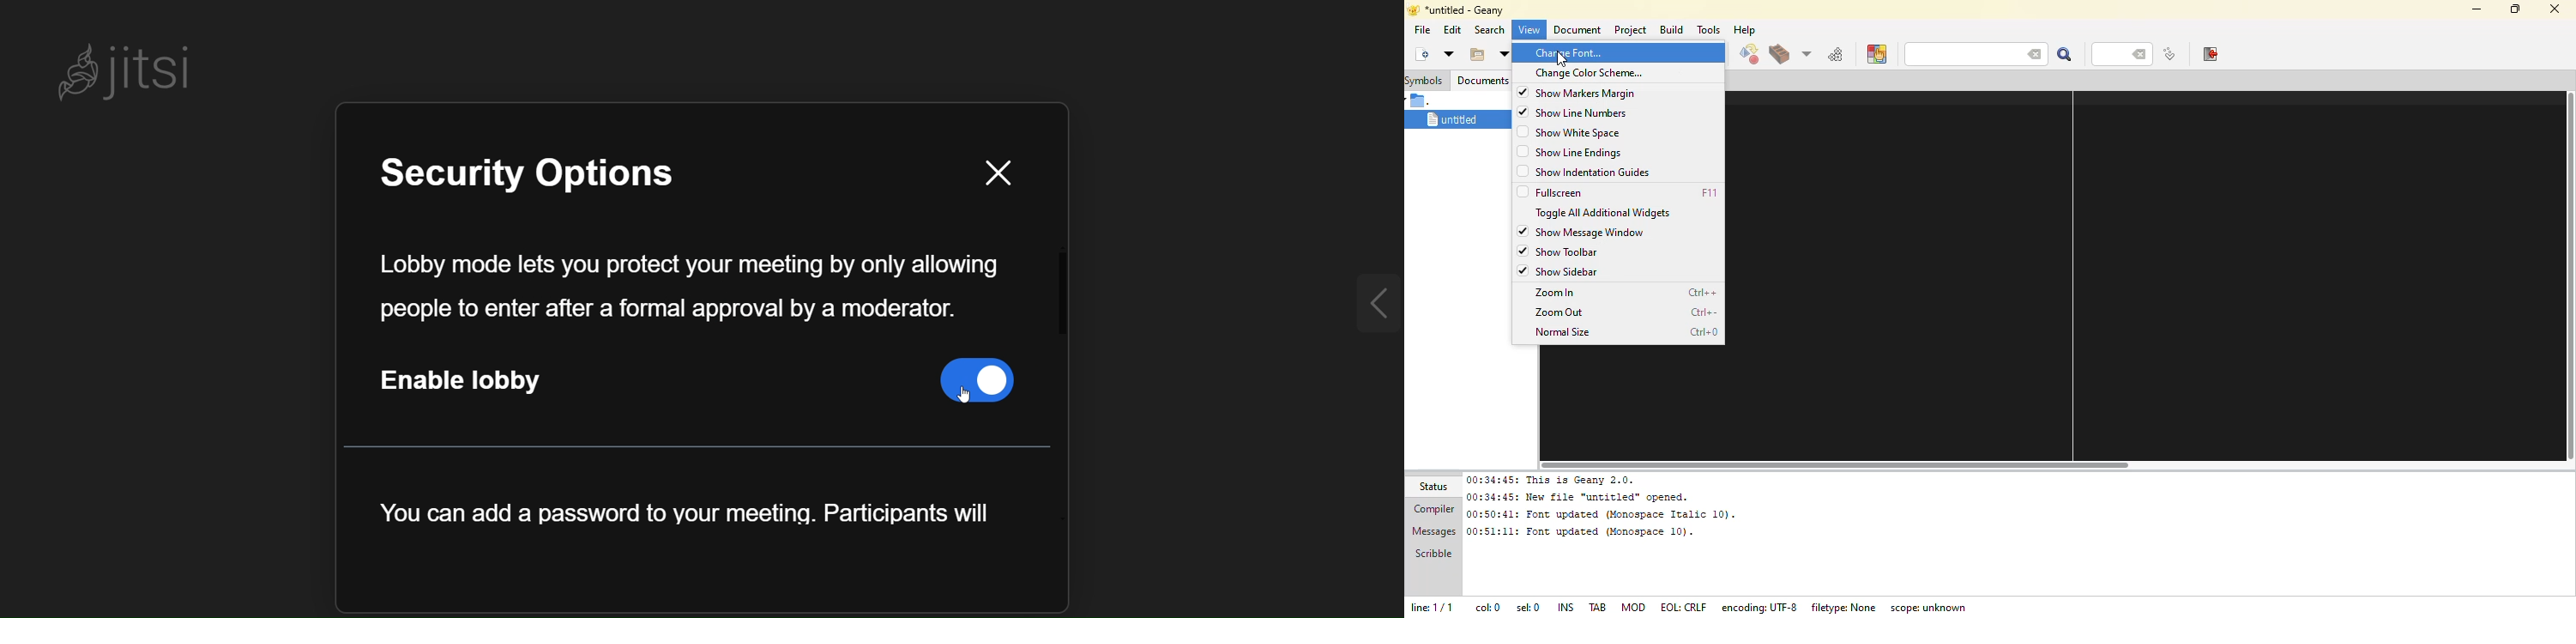  What do you see at coordinates (2474, 9) in the screenshot?
I see `minimize` at bounding box center [2474, 9].